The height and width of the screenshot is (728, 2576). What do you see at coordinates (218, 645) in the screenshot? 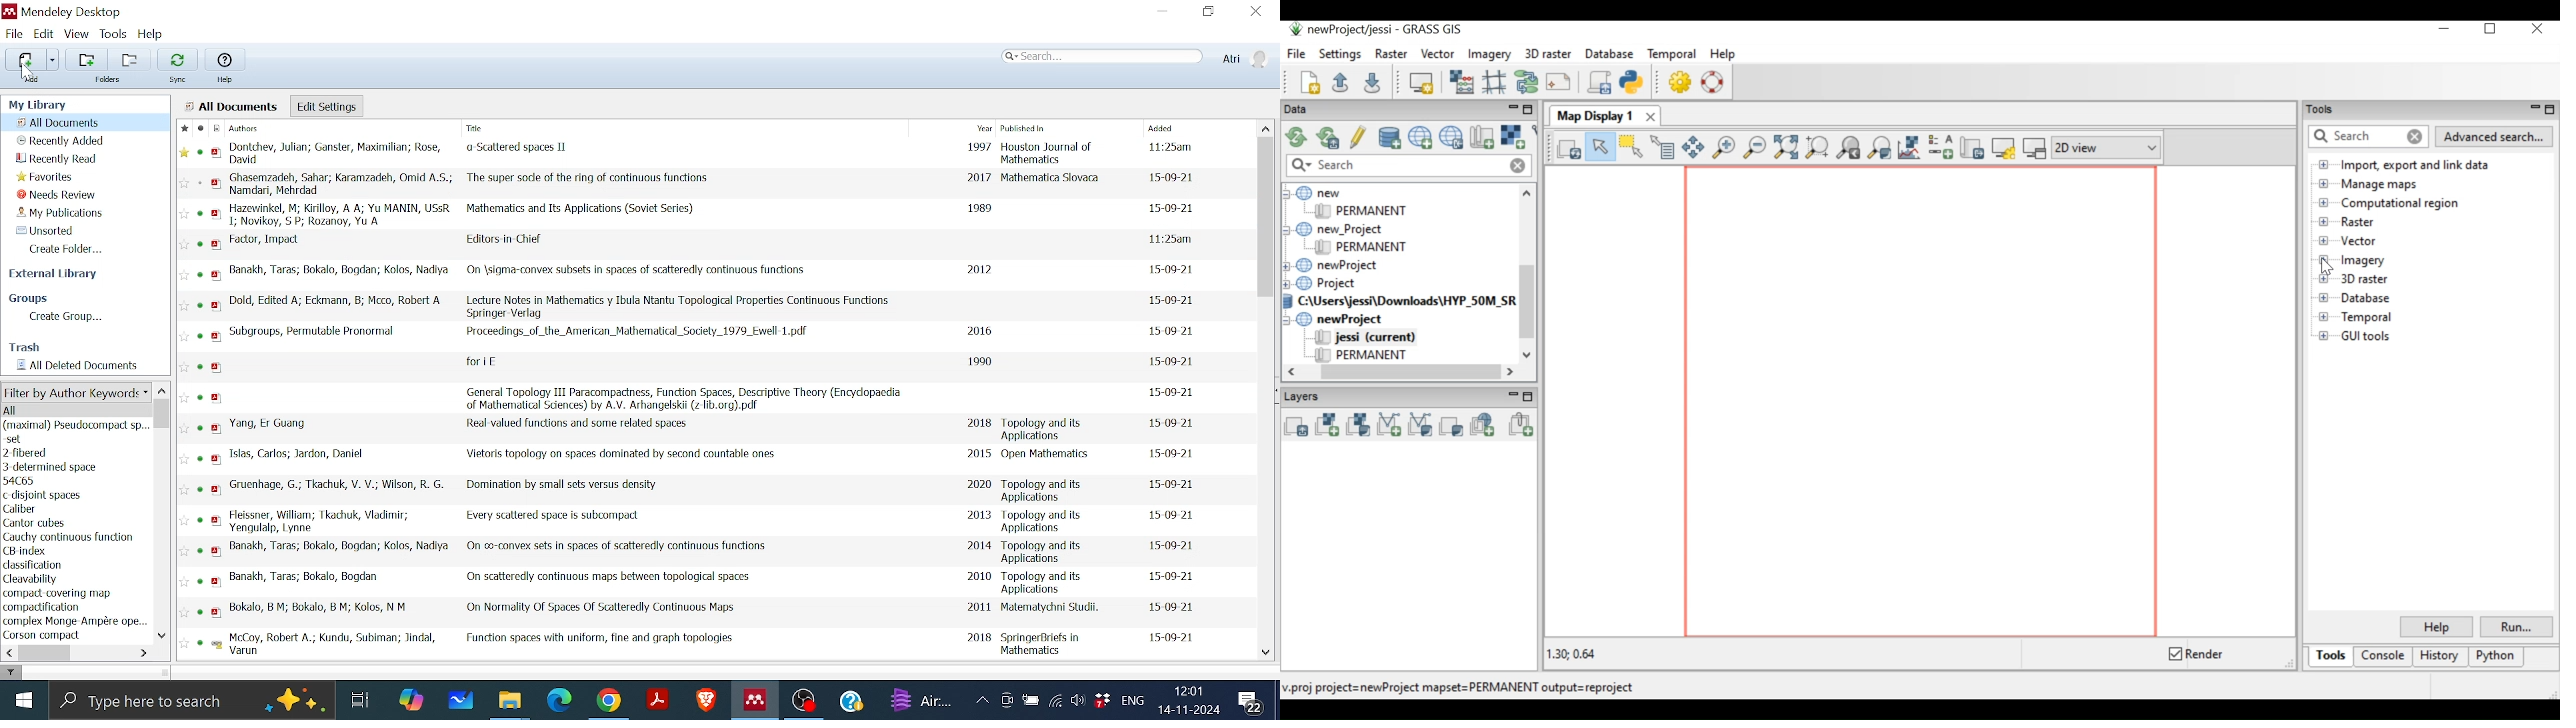
I see `pdf` at bounding box center [218, 645].